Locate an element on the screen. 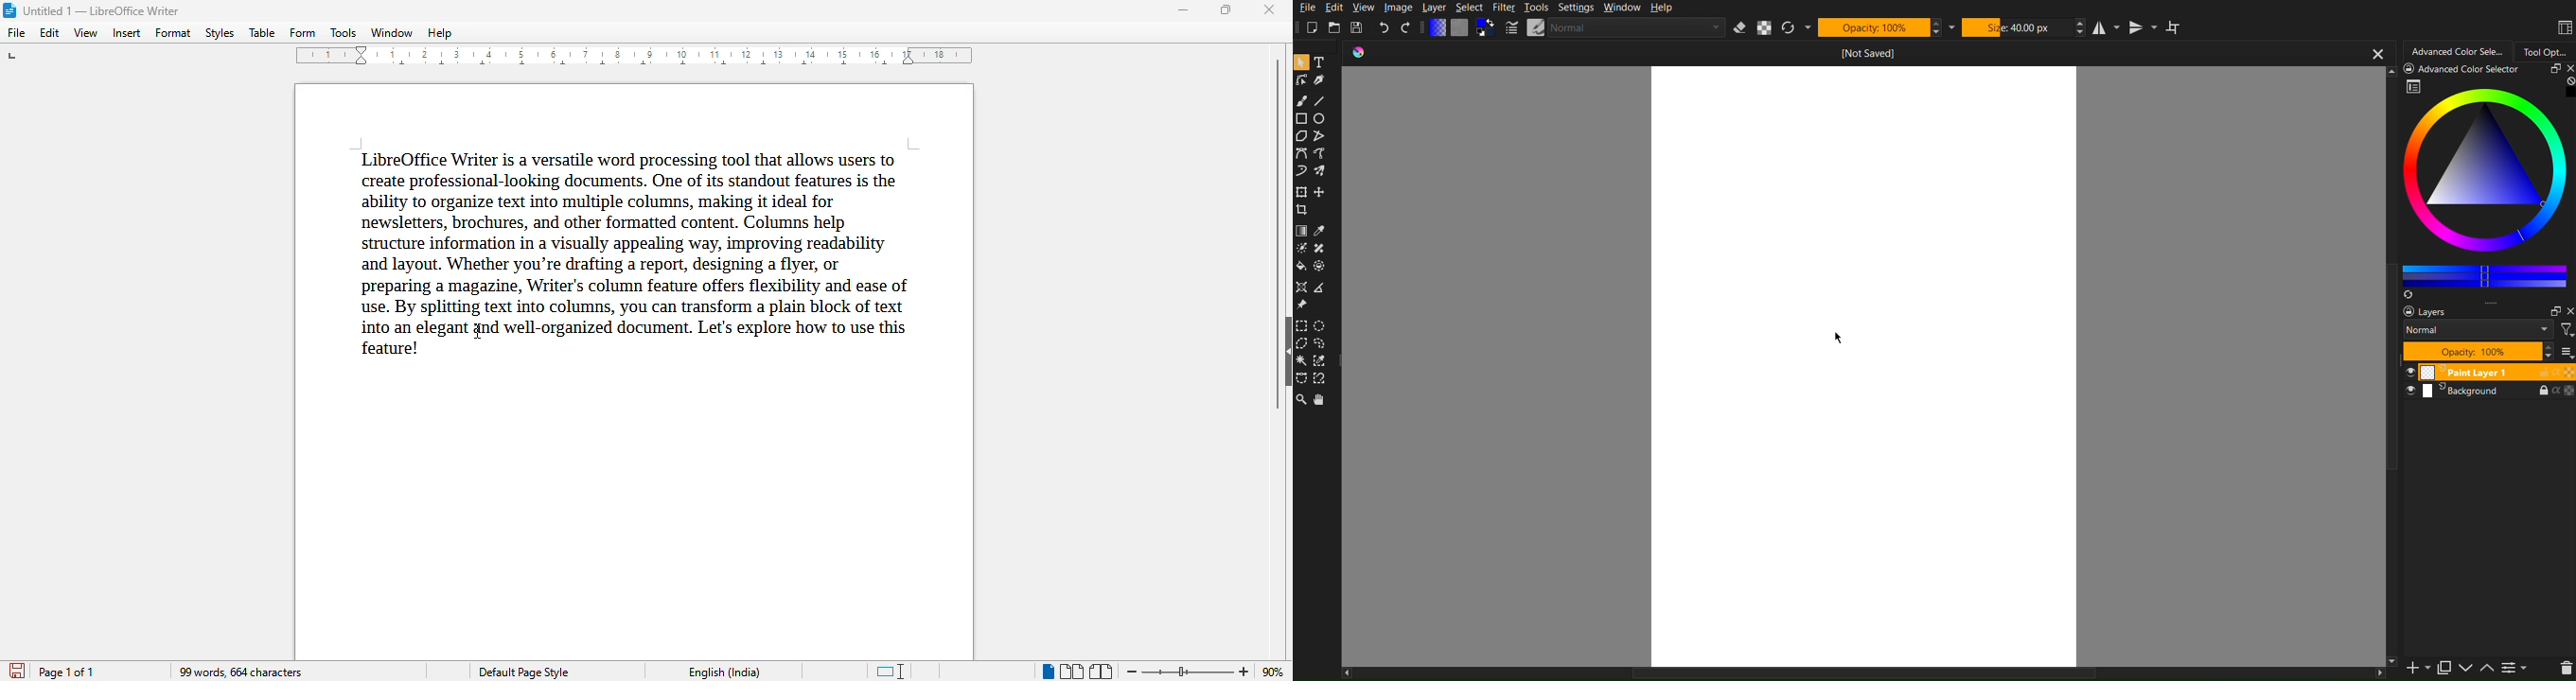 The image size is (2576, 700). normal is located at coordinates (2477, 329).